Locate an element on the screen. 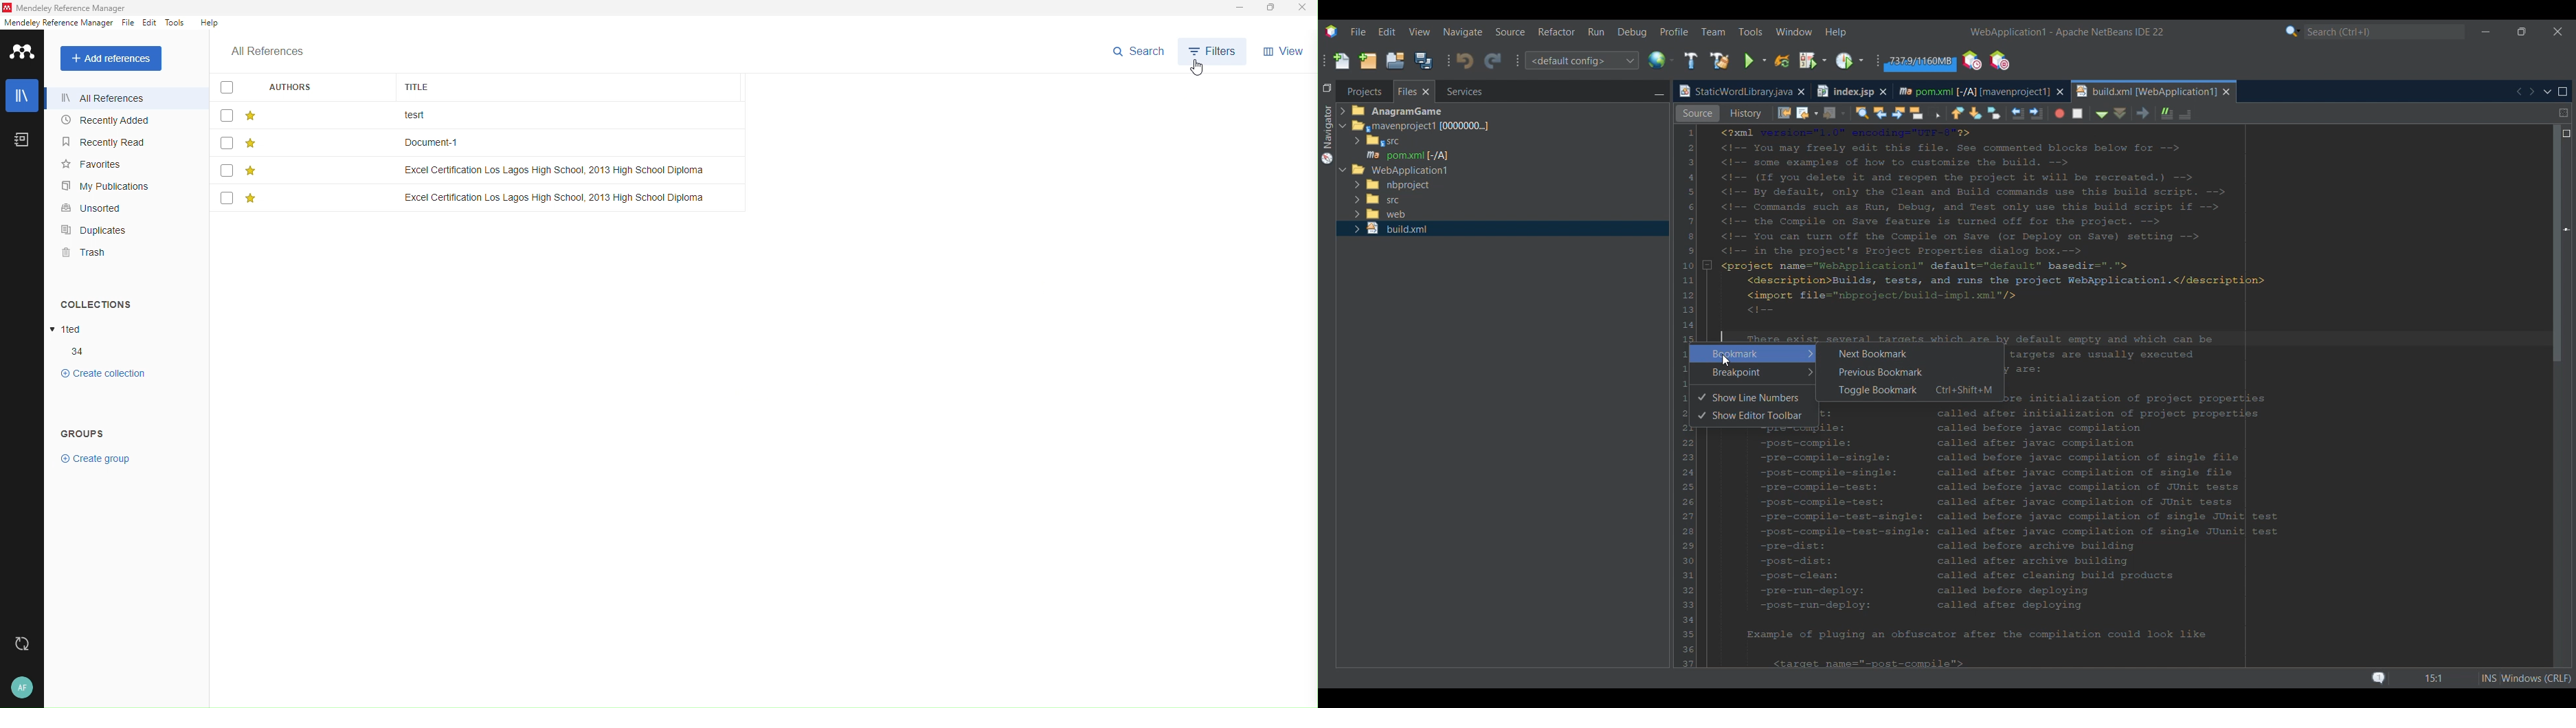 Image resolution: width=2576 pixels, height=728 pixels. Pause I/O checks is located at coordinates (1999, 60).